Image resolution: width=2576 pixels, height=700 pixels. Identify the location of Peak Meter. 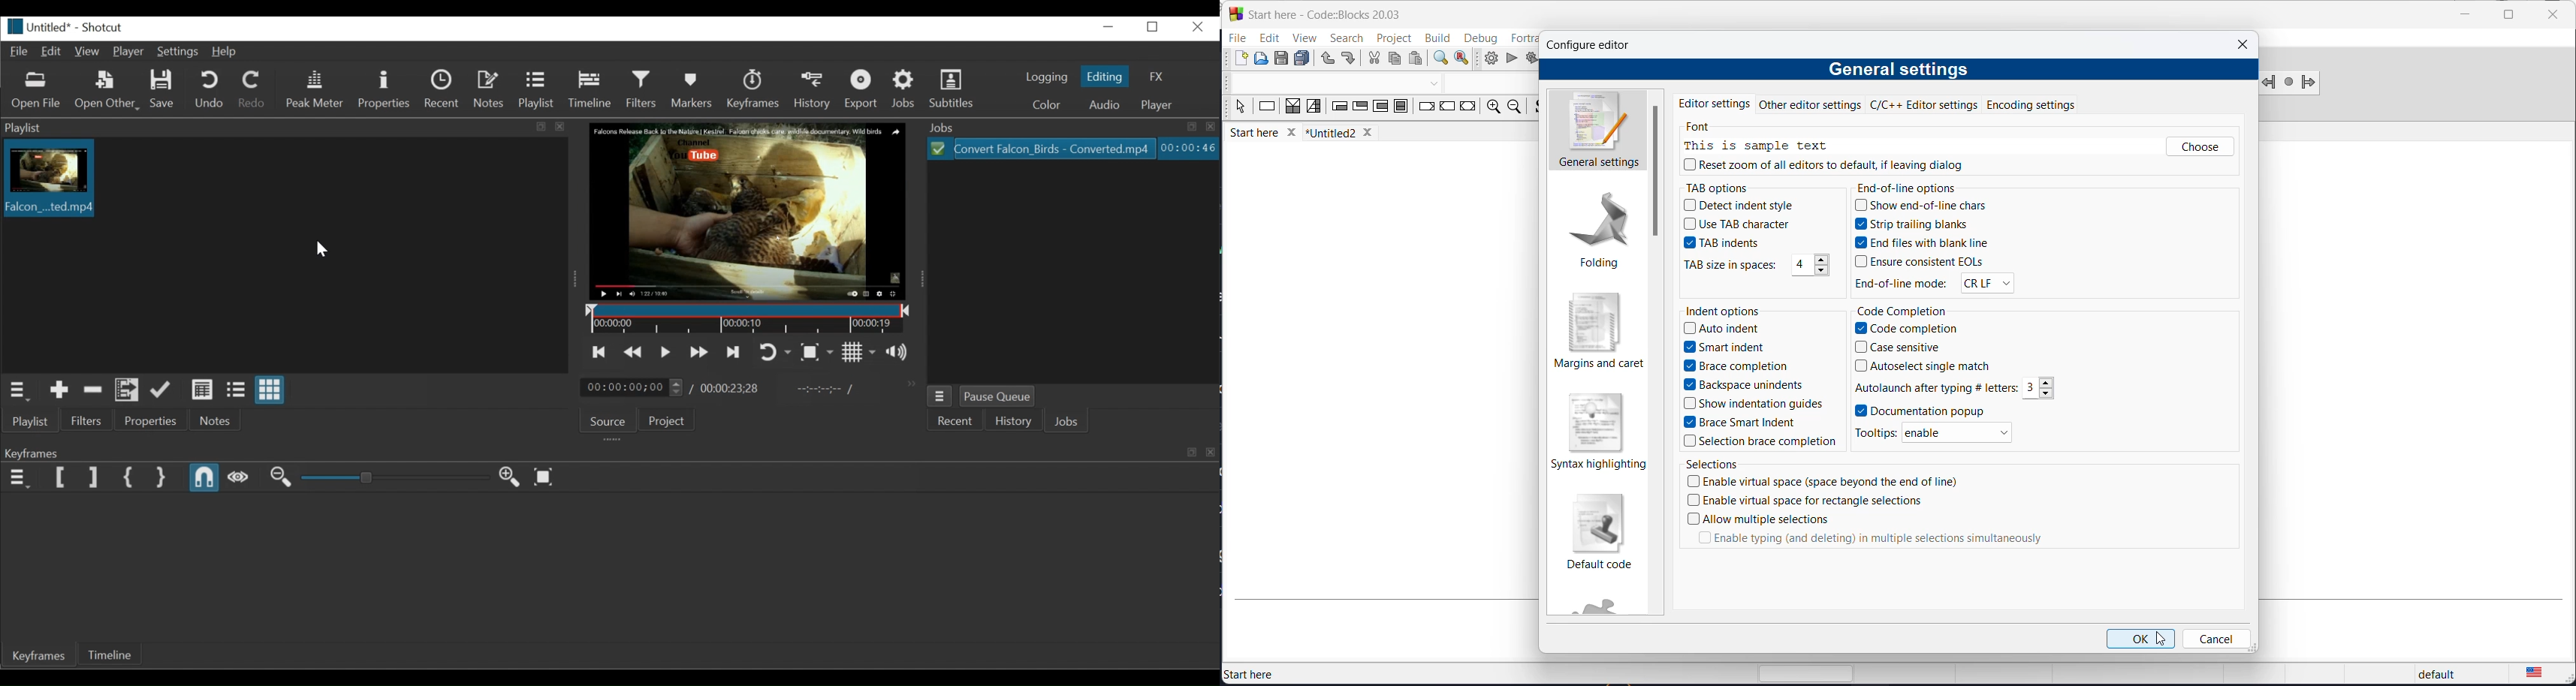
(315, 88).